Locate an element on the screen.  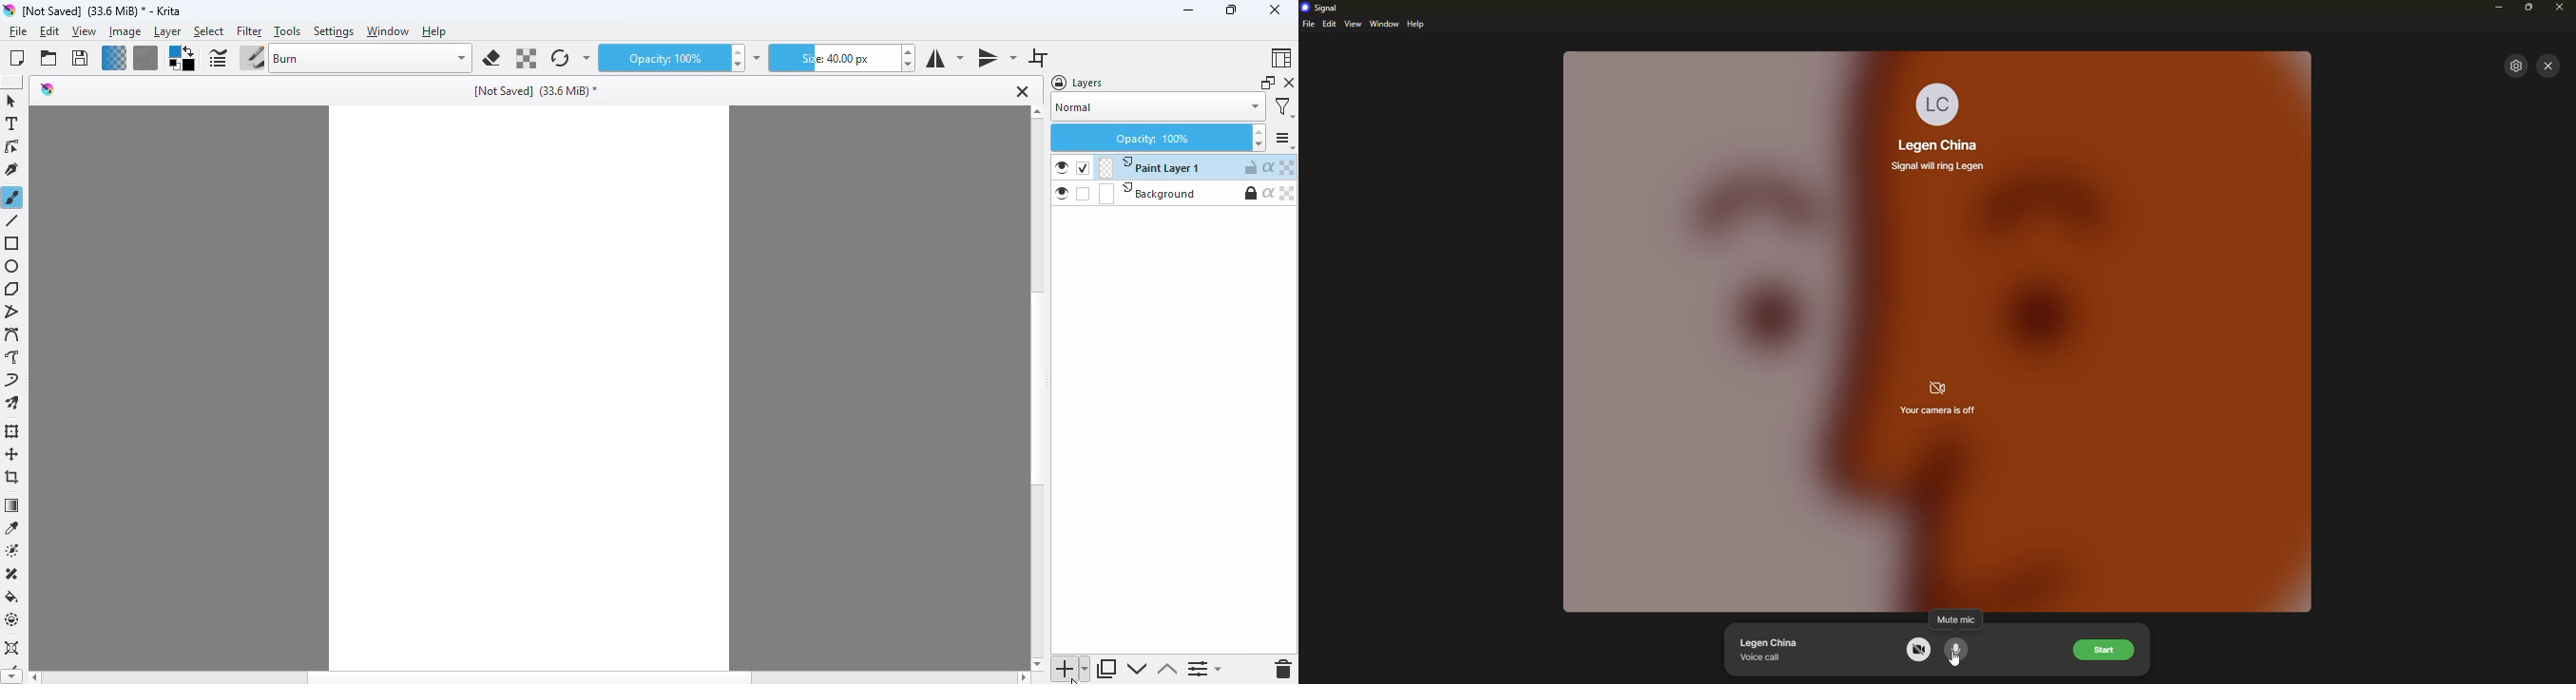
paint layer 1 is located at coordinates (1149, 167).